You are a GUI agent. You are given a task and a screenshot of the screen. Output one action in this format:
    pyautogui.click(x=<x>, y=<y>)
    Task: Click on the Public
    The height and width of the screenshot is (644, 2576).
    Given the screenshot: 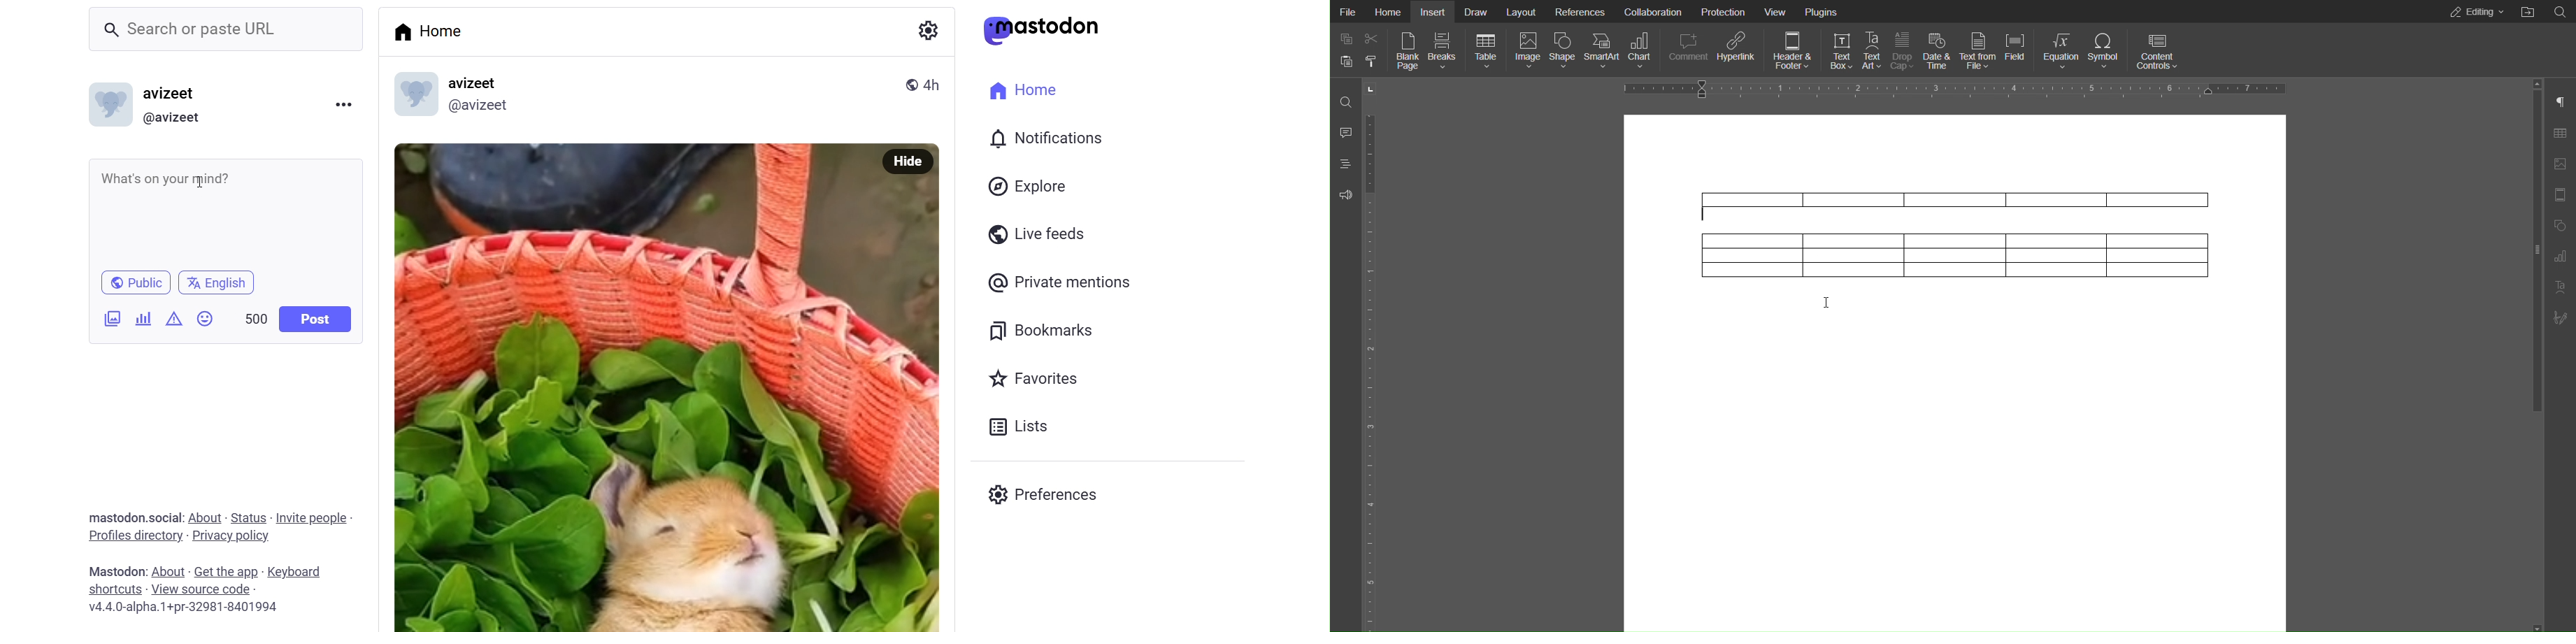 What is the action you would take?
    pyautogui.click(x=136, y=282)
    